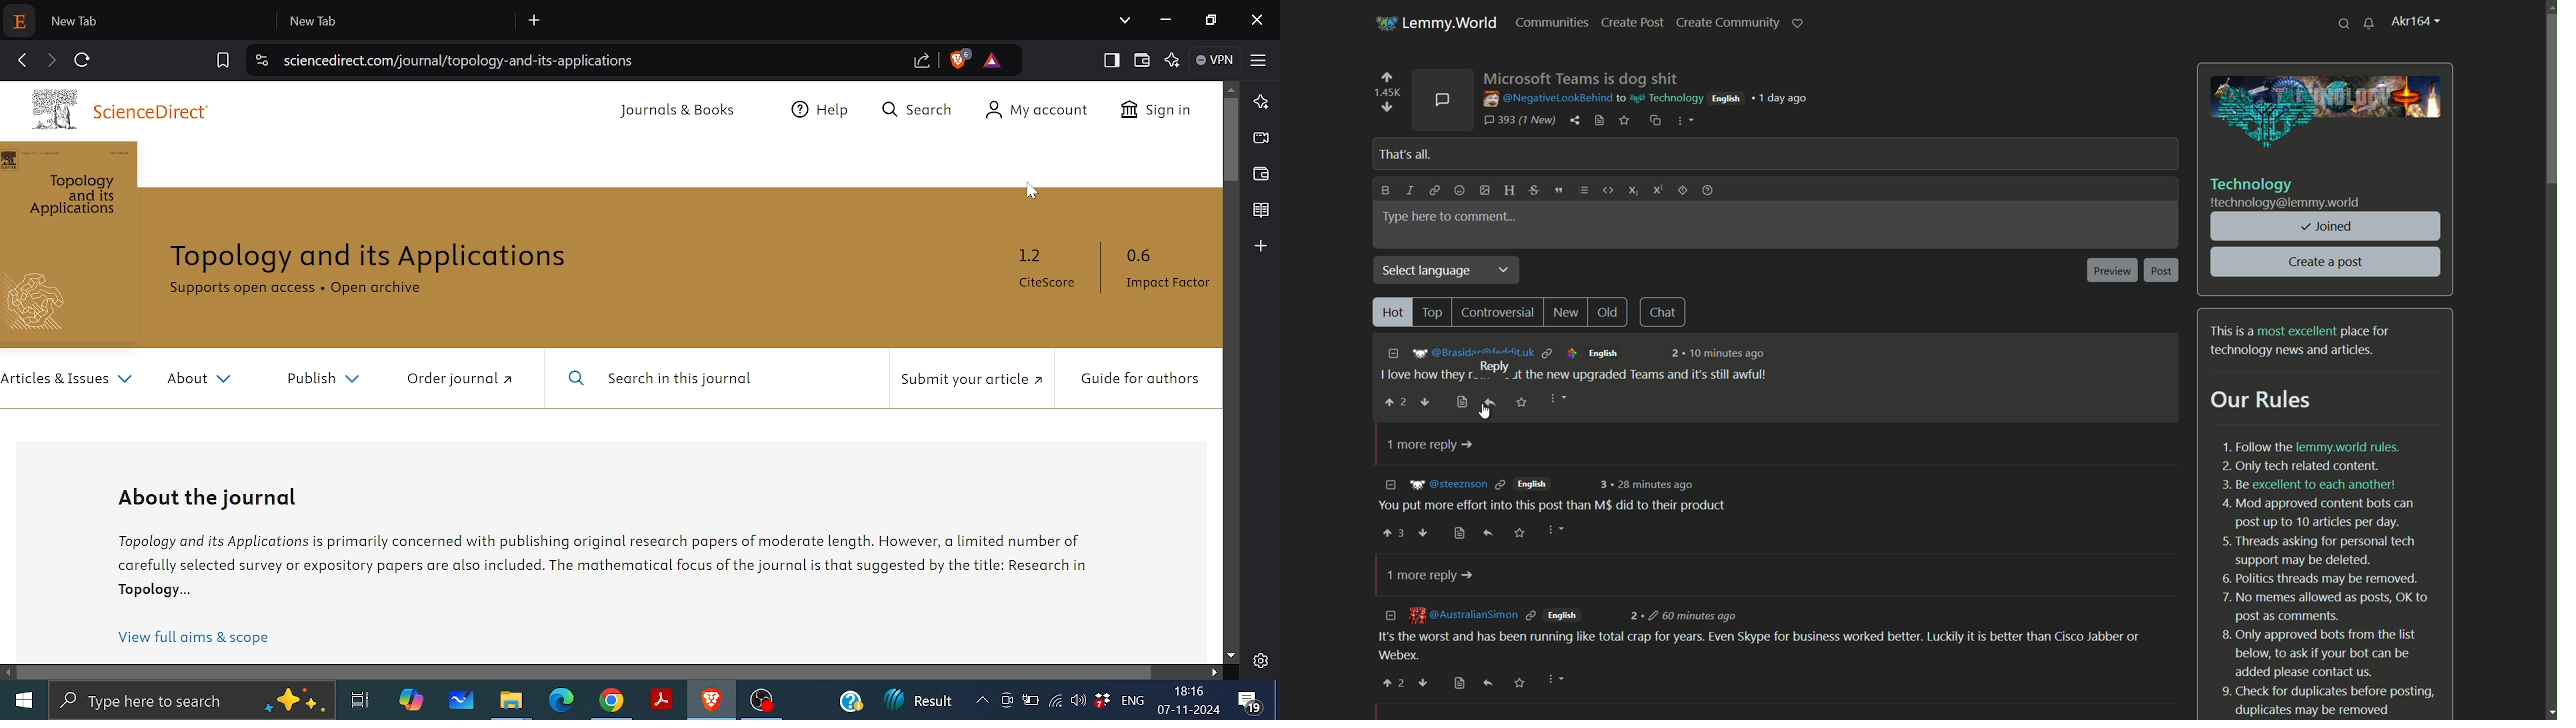 This screenshot has width=2576, height=728. Describe the element at coordinates (1403, 154) in the screenshot. I see `that's all` at that location.